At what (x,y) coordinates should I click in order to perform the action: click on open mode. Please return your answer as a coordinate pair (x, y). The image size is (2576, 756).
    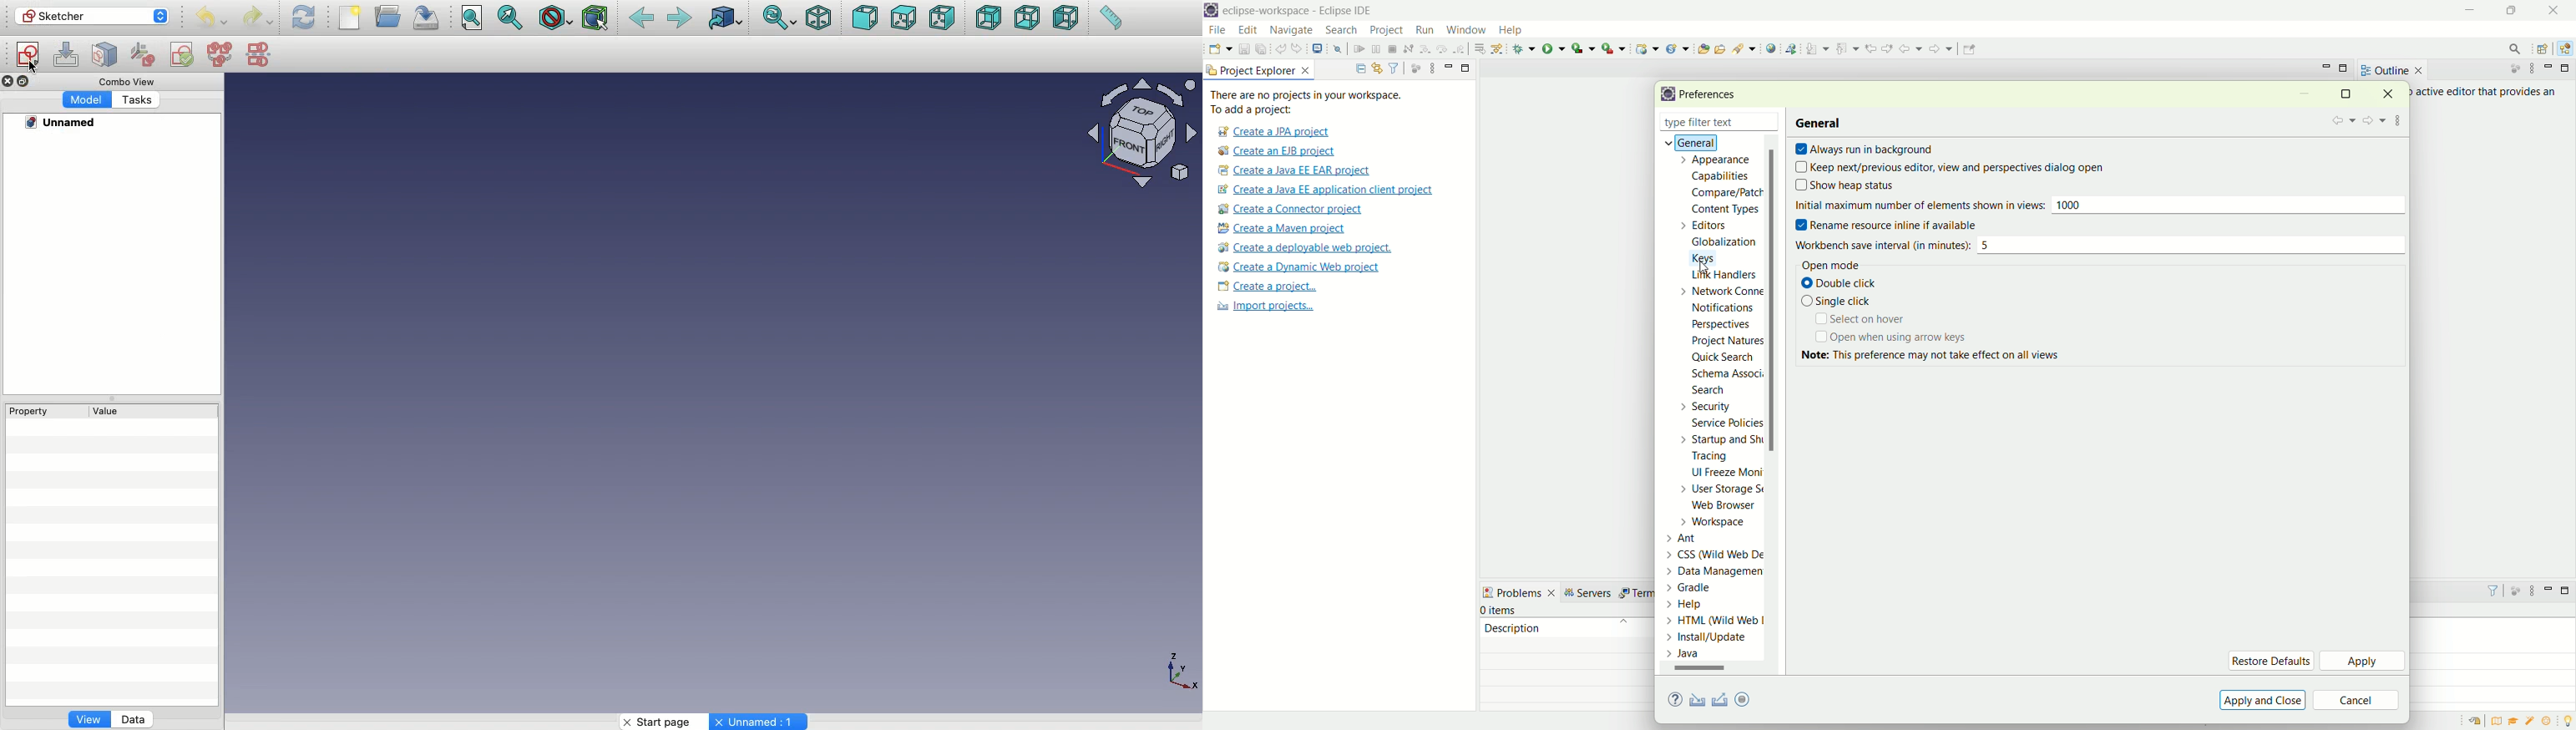
    Looking at the image, I should click on (1828, 266).